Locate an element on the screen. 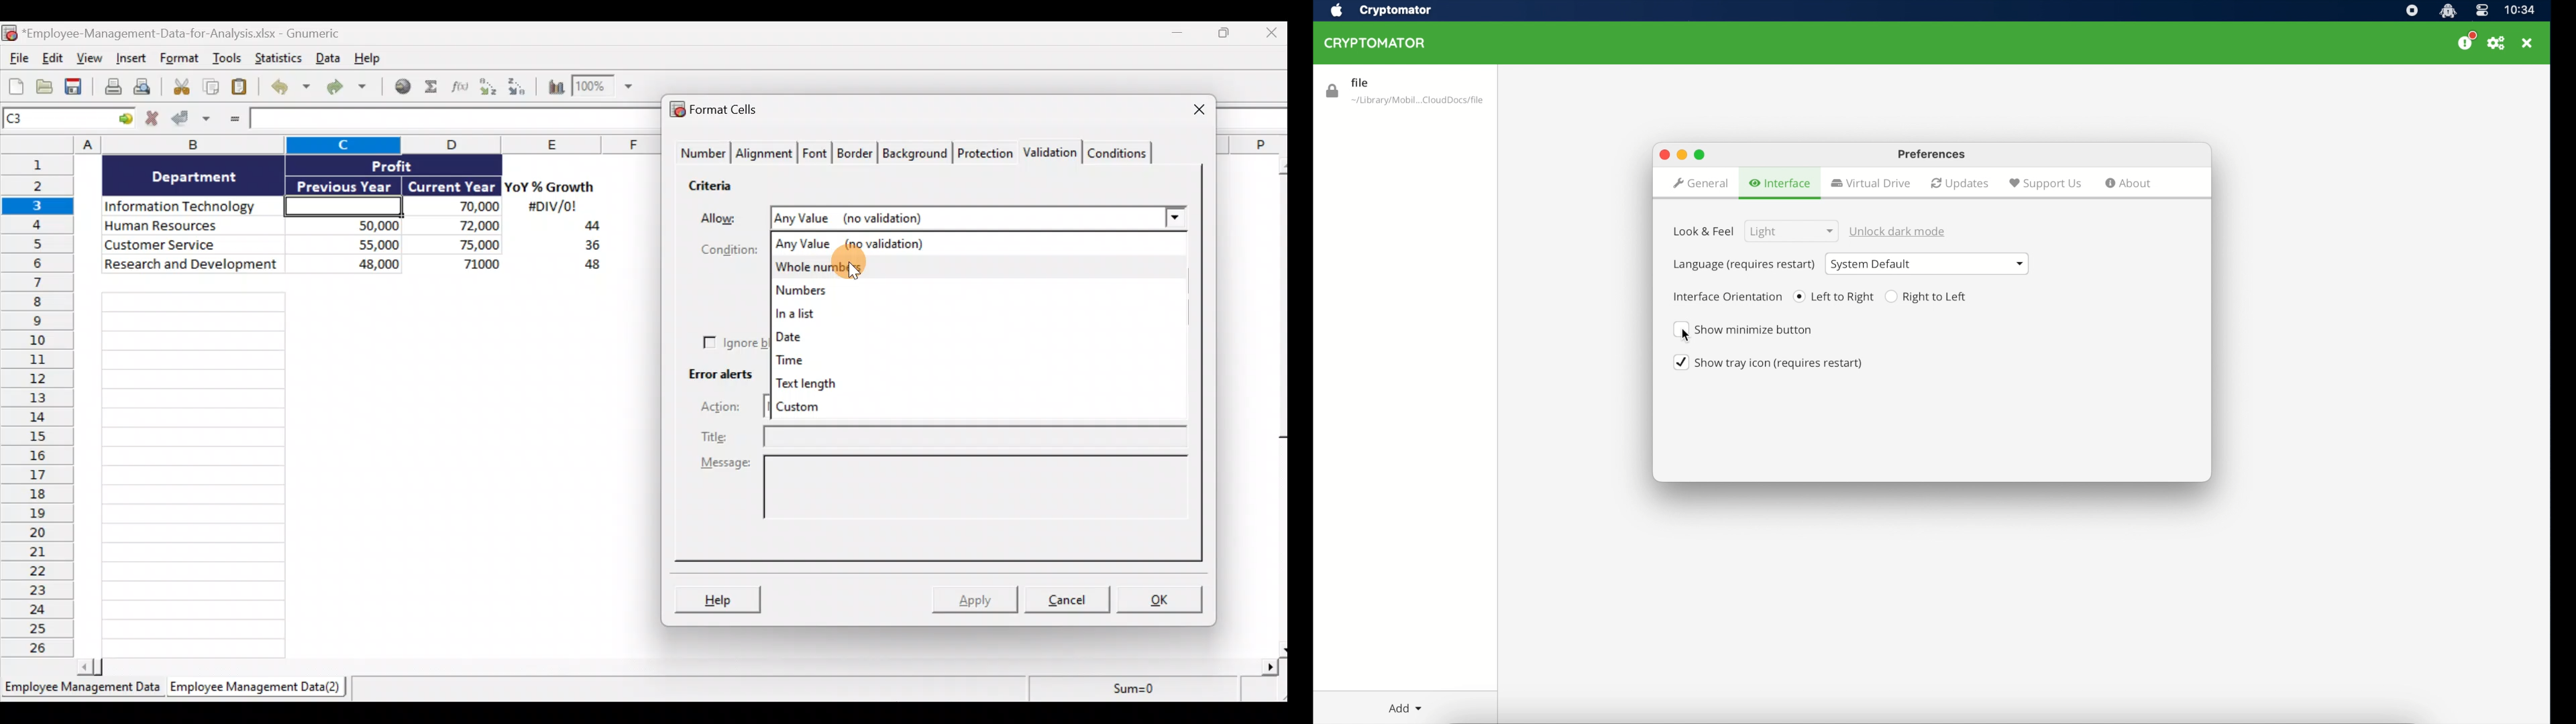 This screenshot has height=728, width=2576. Validation is located at coordinates (1052, 151).